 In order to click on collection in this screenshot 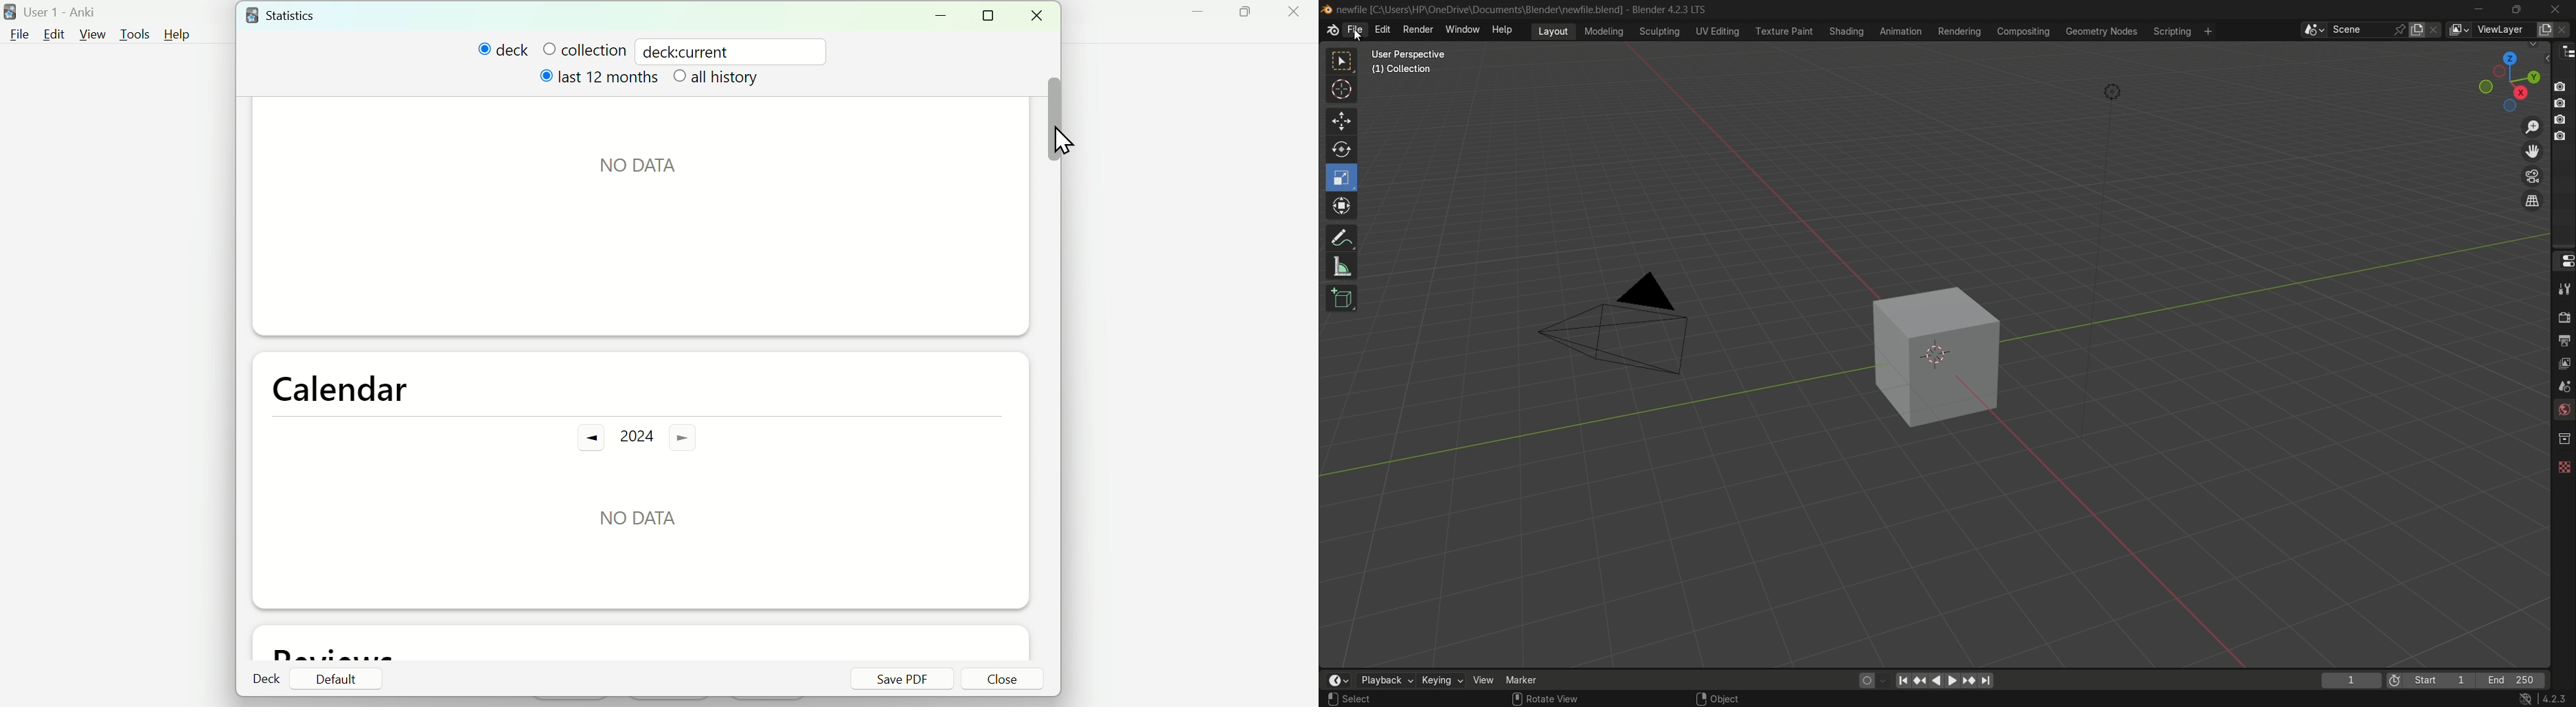, I will do `click(584, 49)`.